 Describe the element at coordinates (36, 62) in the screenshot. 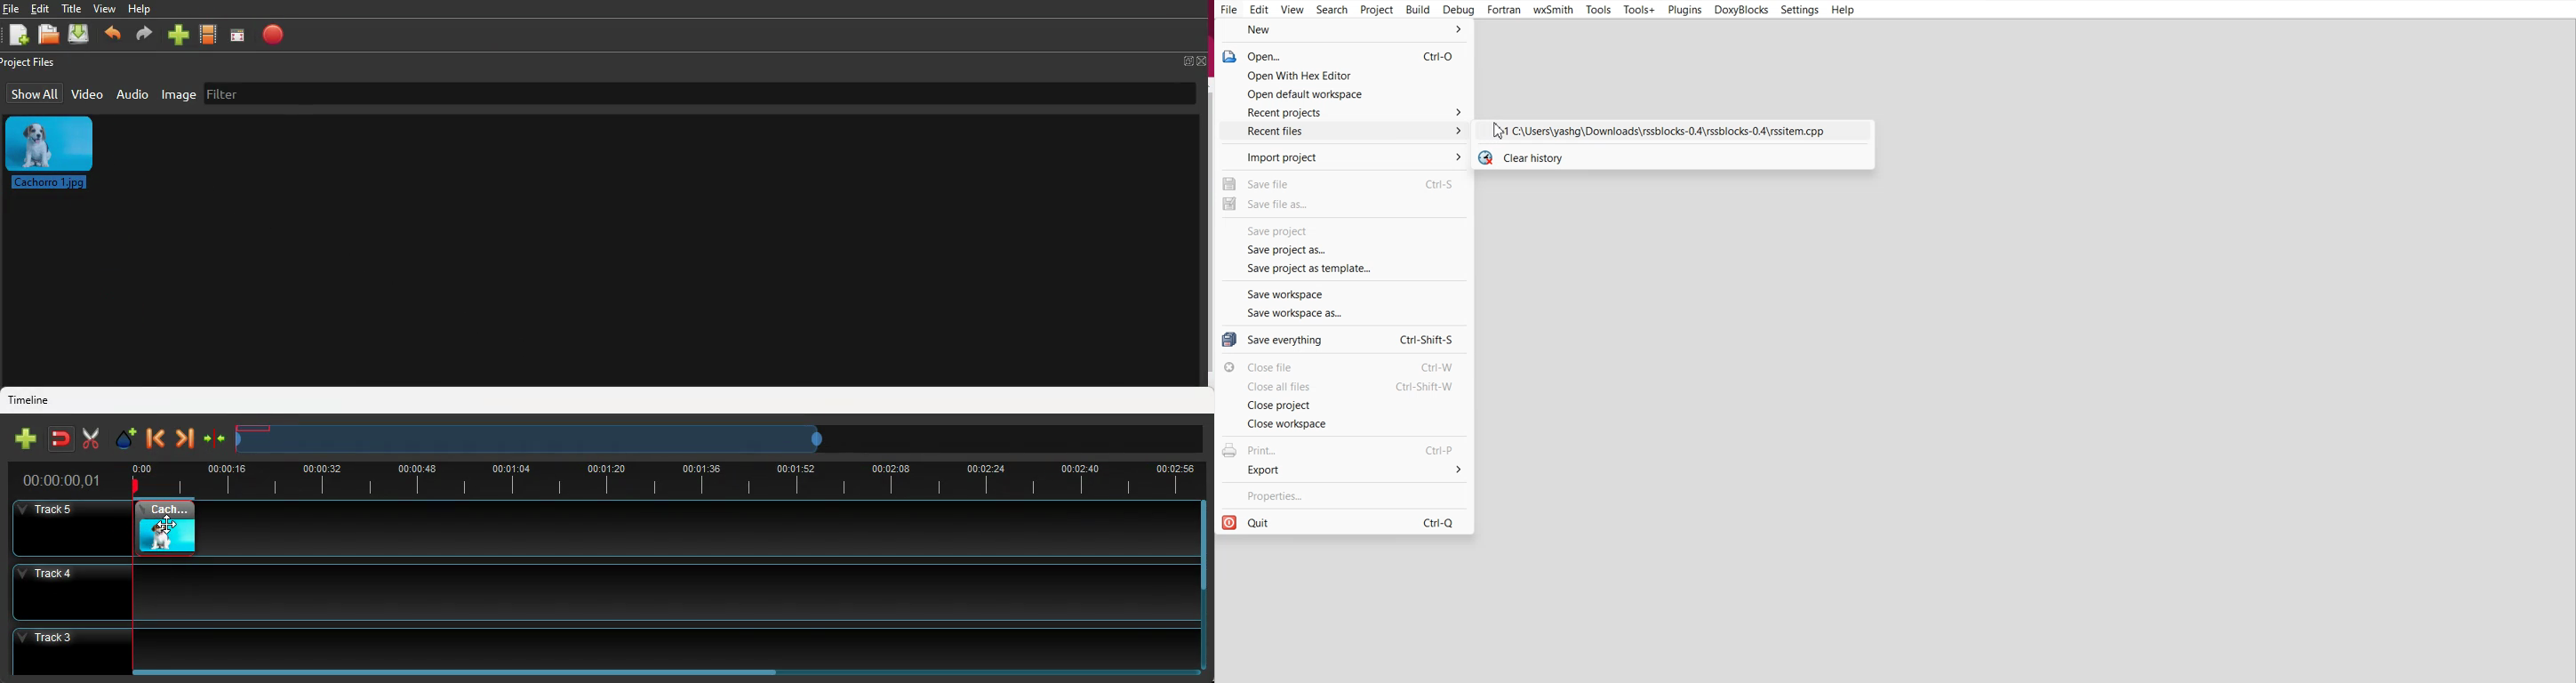

I see `project files` at that location.